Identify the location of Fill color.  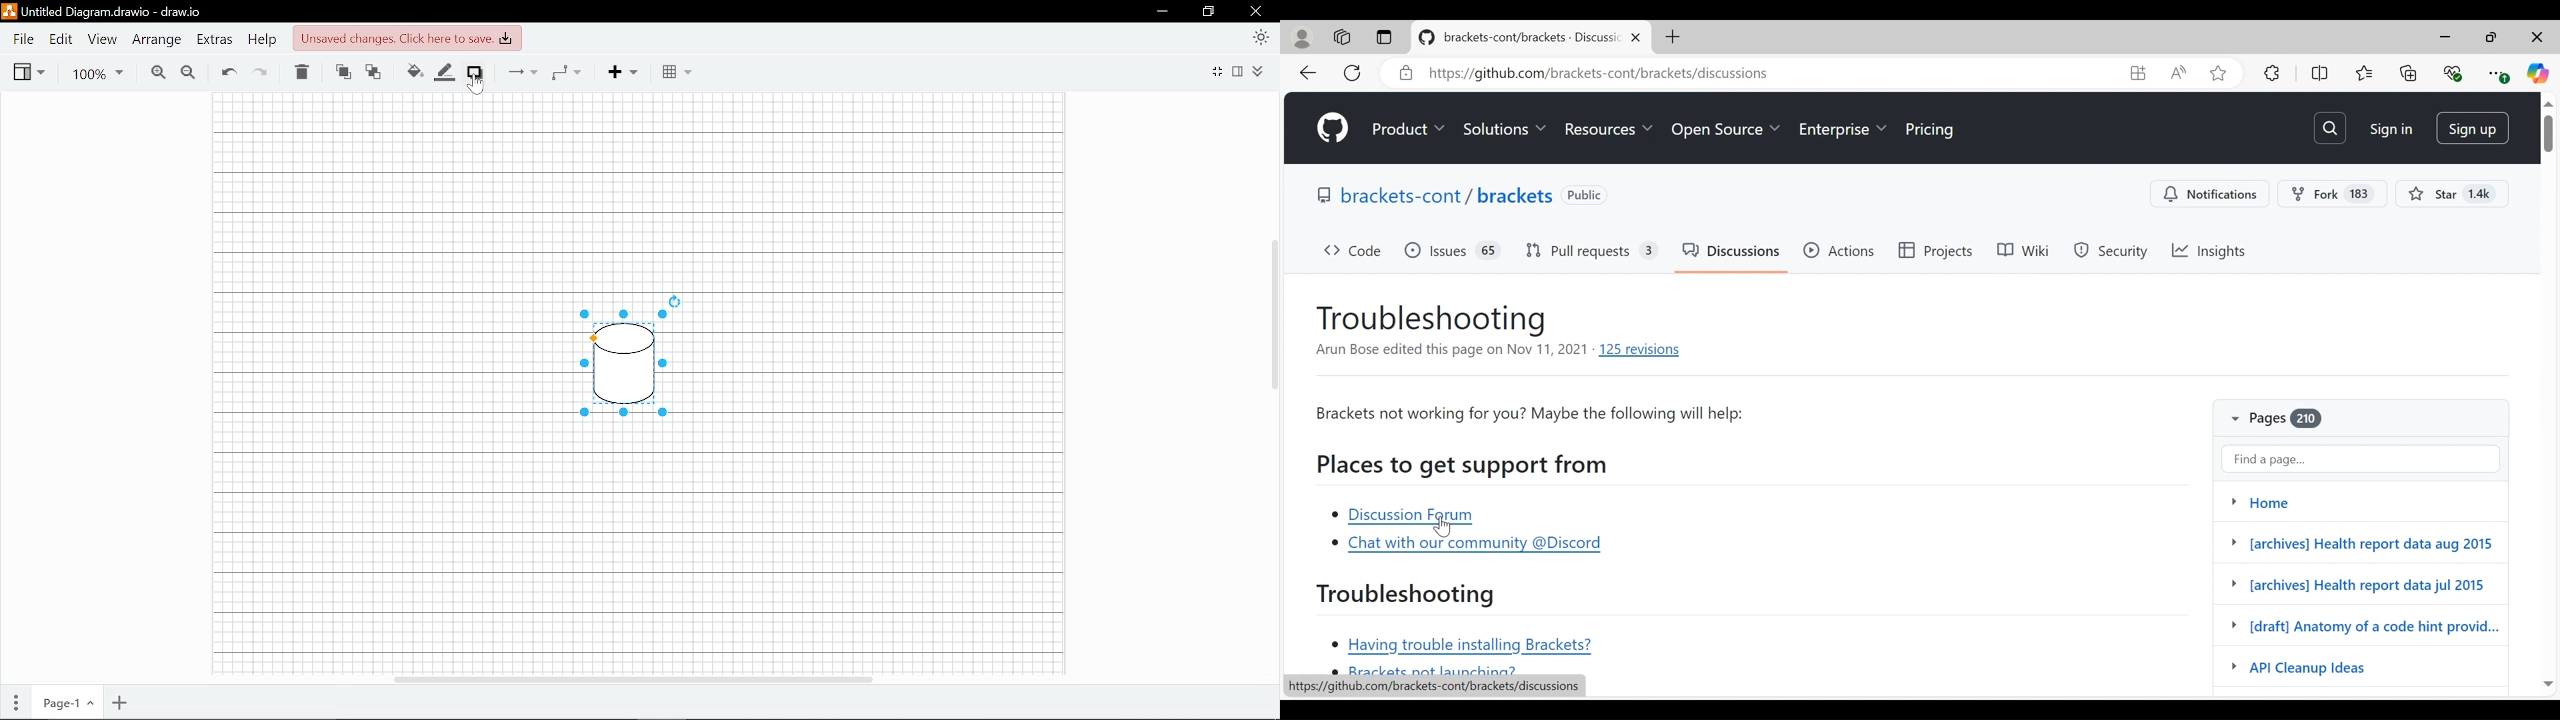
(412, 72).